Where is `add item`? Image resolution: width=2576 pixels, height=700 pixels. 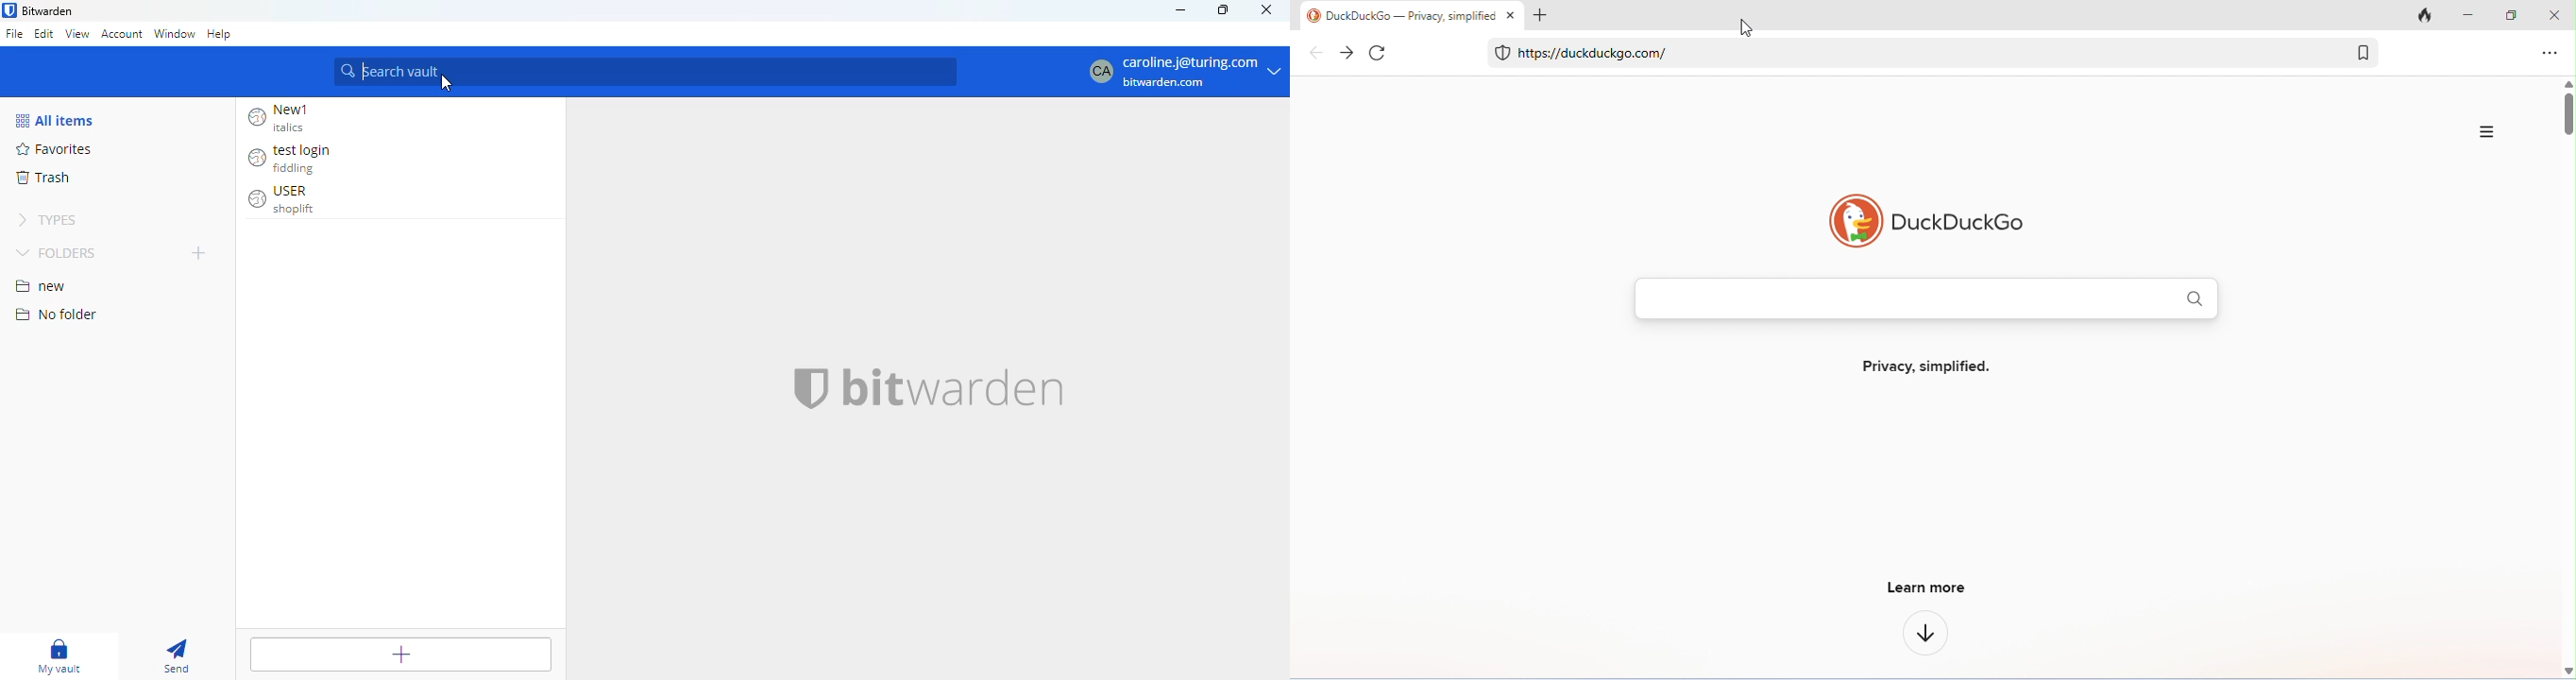 add item is located at coordinates (401, 653).